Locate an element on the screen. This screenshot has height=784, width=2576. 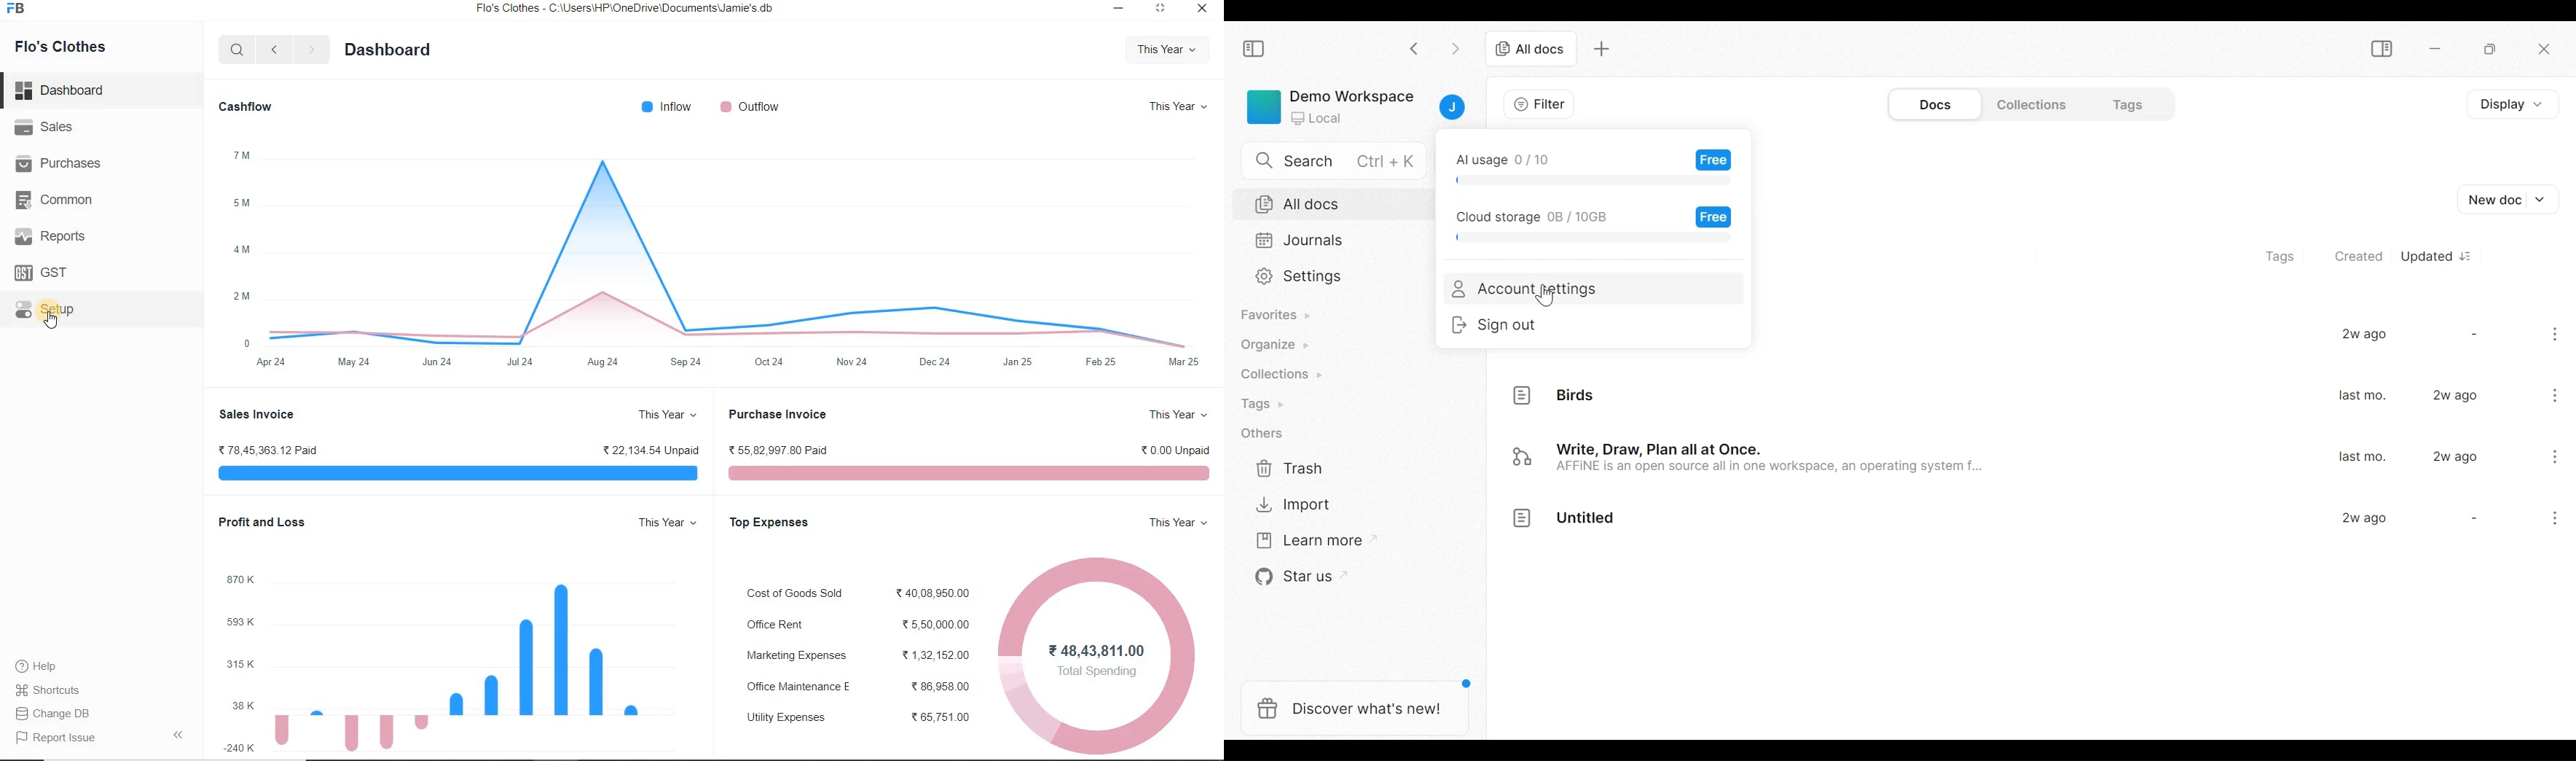
Filter is located at coordinates (1536, 106).